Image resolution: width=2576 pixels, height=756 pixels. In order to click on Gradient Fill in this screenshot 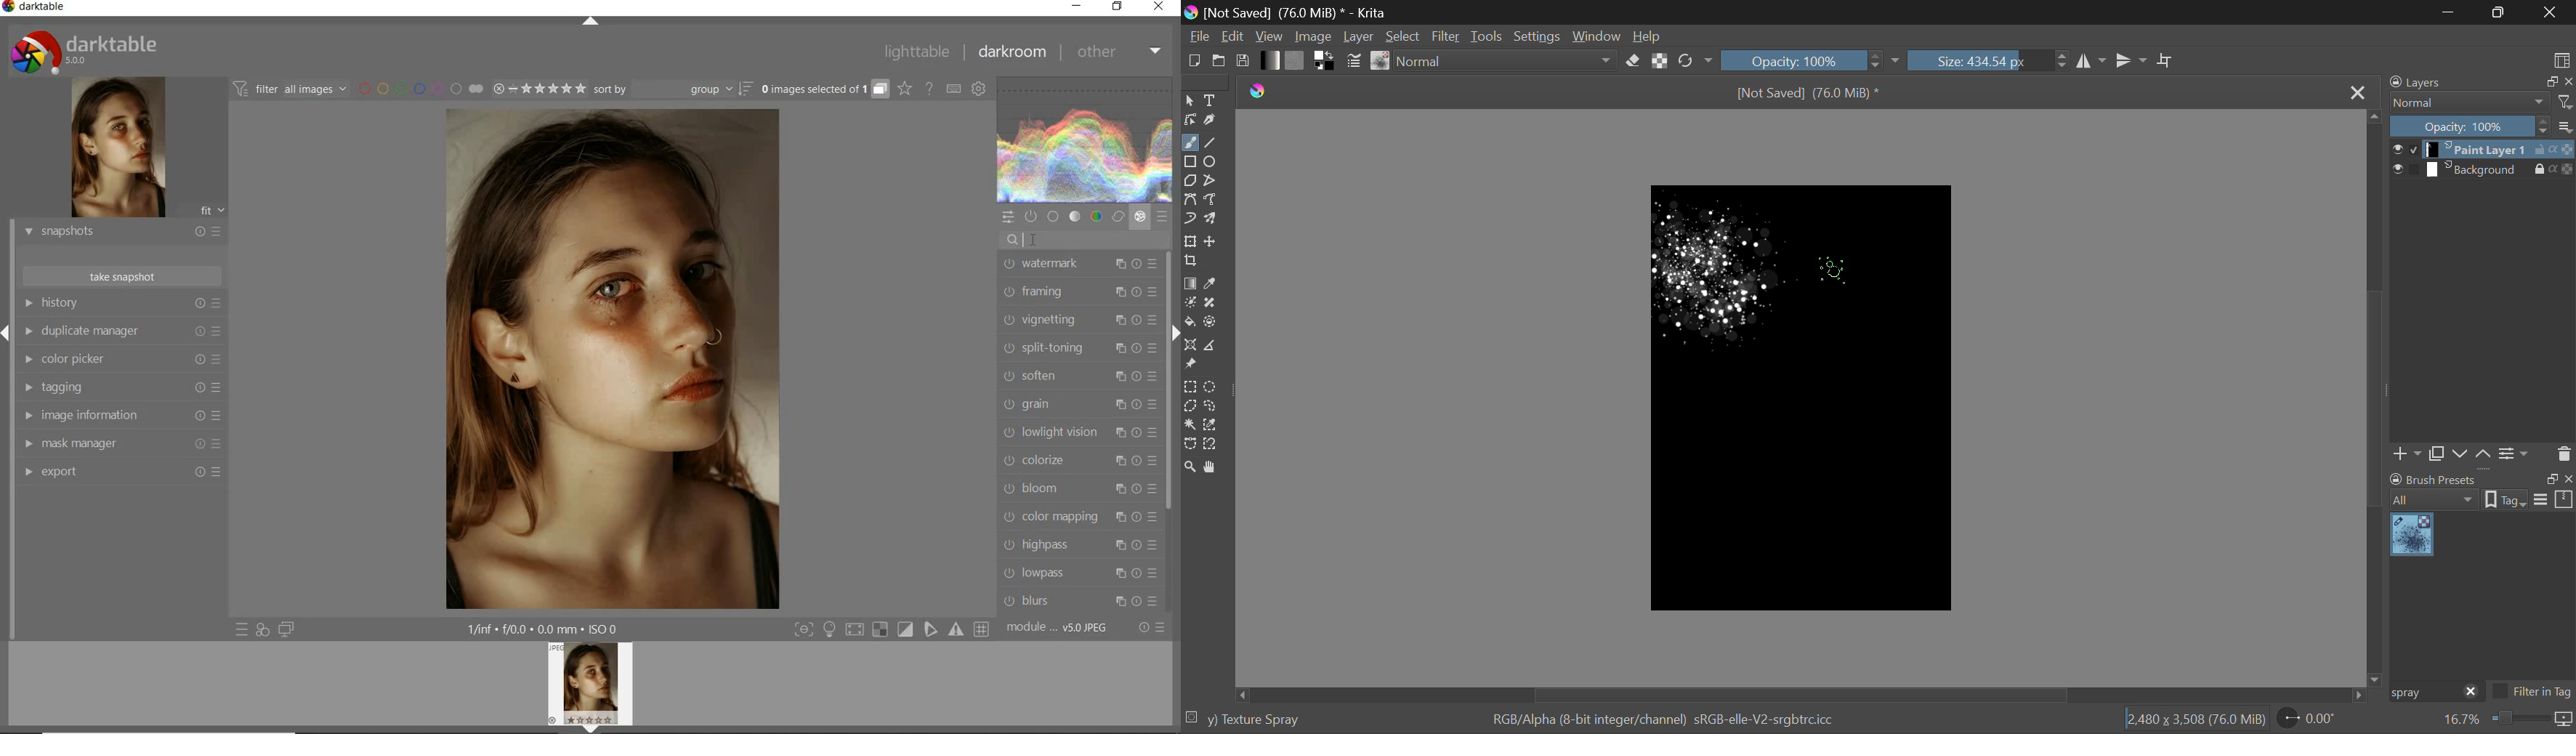, I will do `click(1191, 284)`.